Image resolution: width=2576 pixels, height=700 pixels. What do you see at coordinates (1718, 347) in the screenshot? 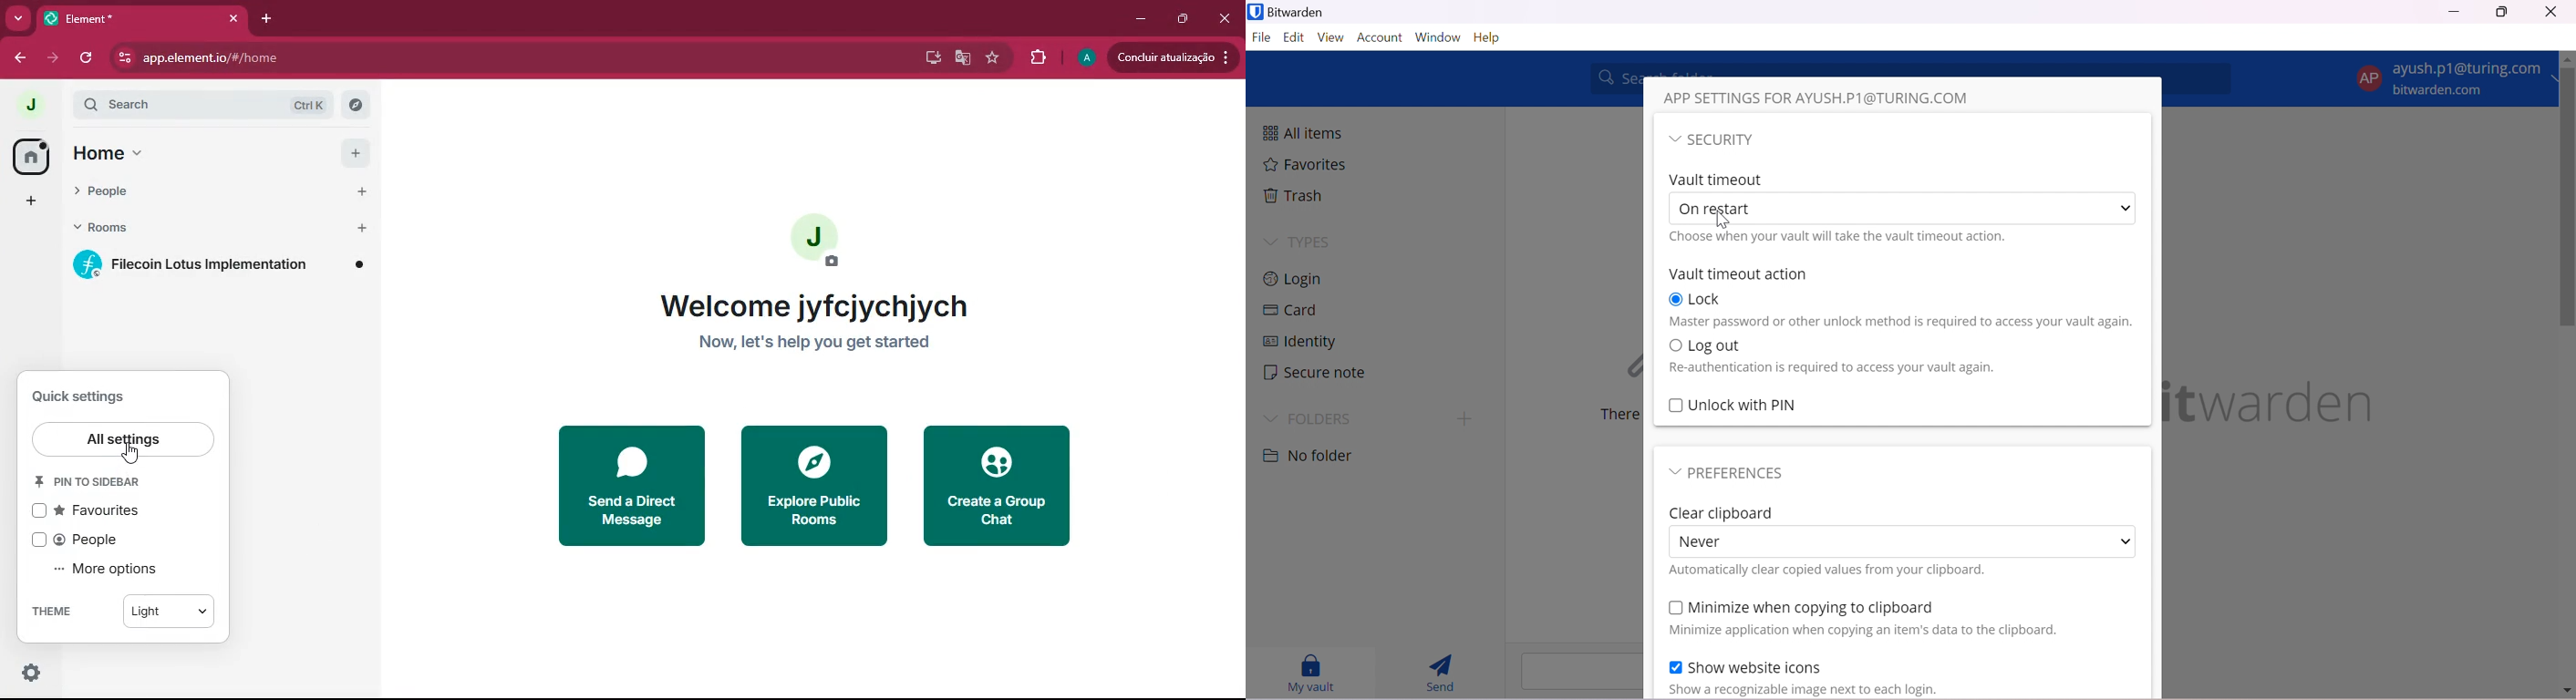
I see `Log out` at bounding box center [1718, 347].